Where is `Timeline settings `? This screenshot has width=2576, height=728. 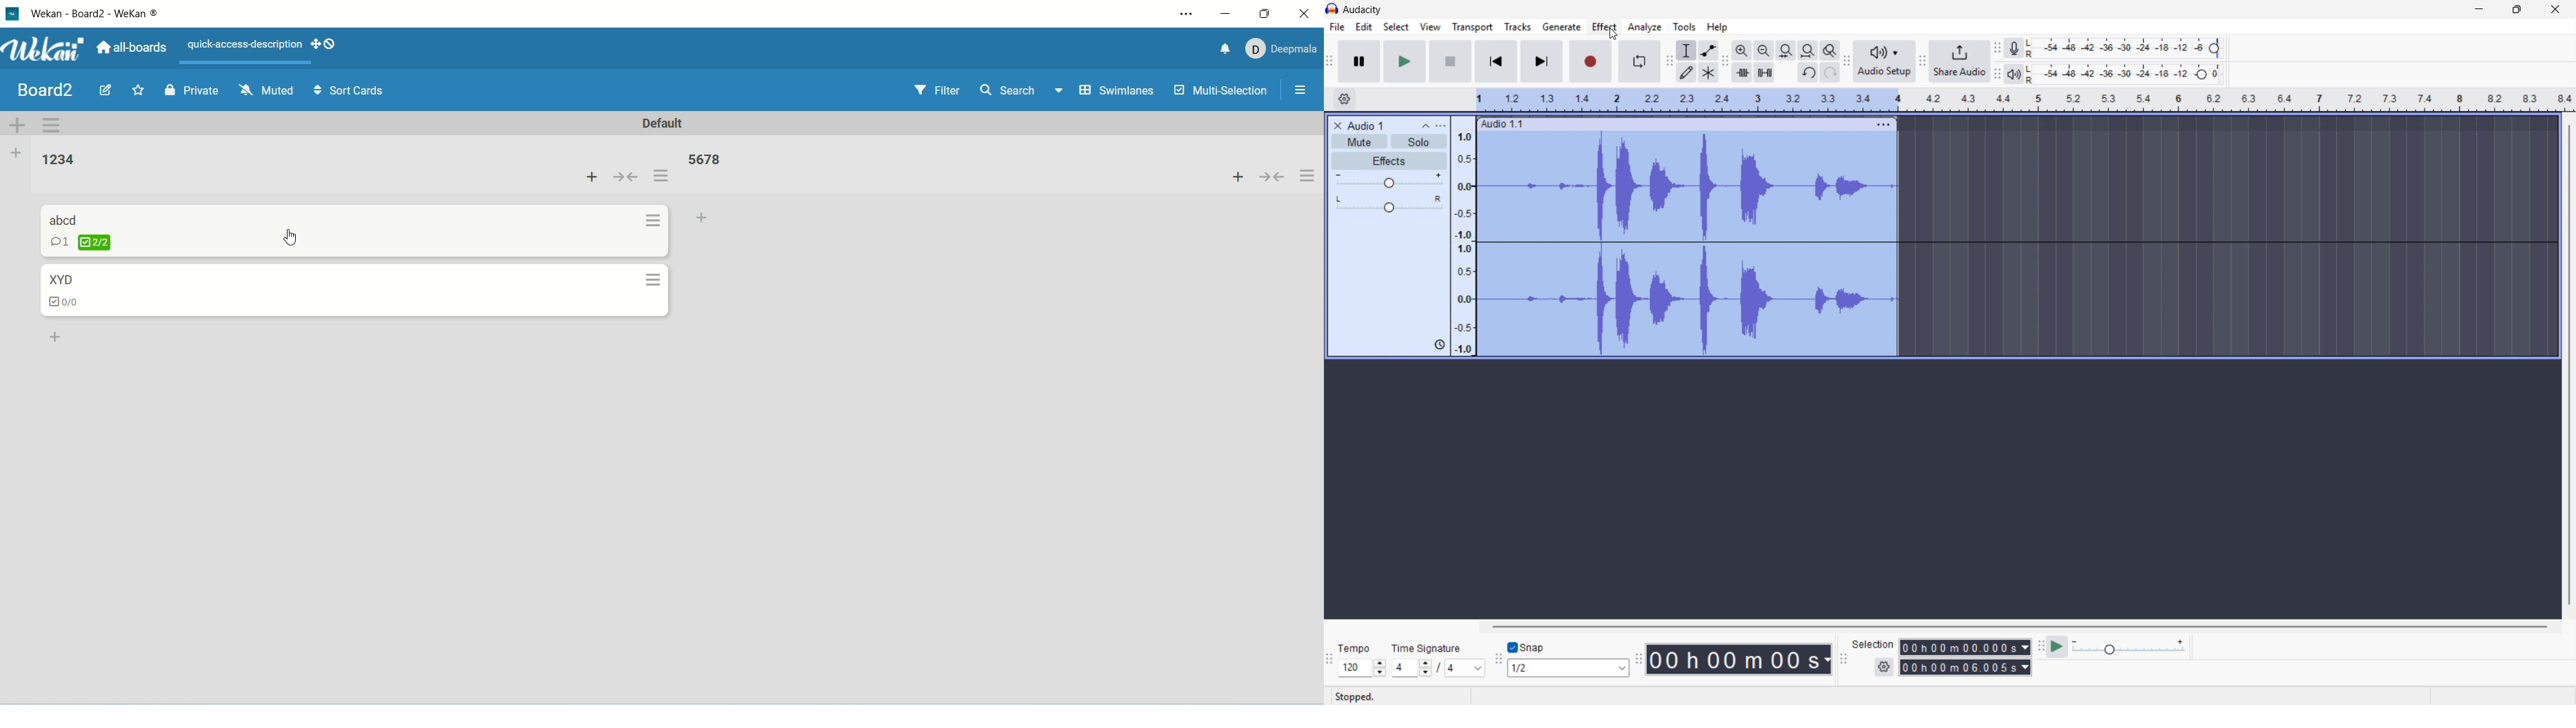 Timeline settings  is located at coordinates (1344, 100).